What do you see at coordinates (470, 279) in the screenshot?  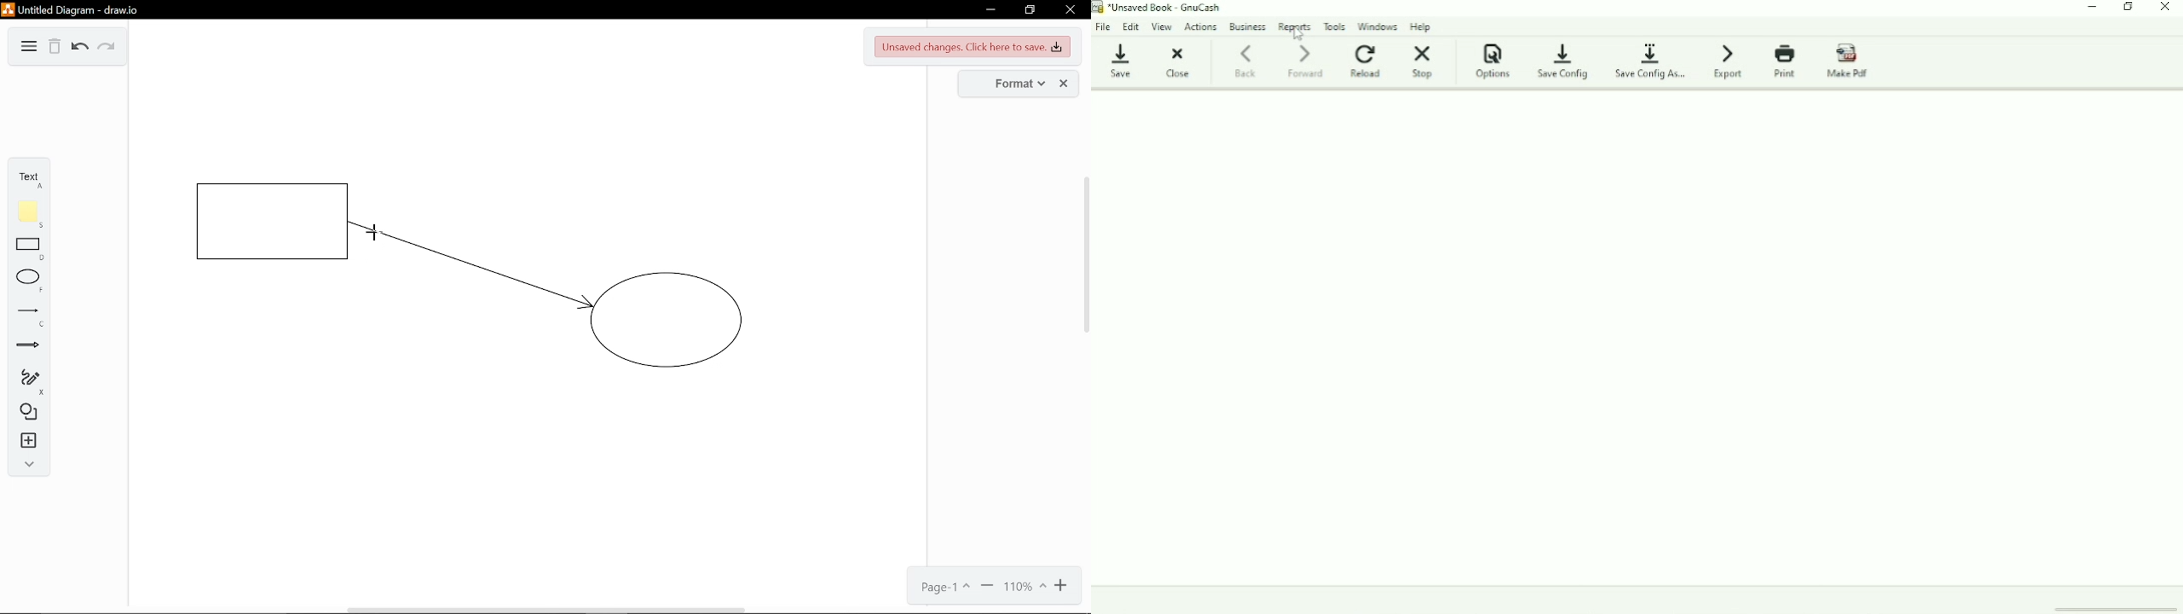 I see `Straight connector` at bounding box center [470, 279].